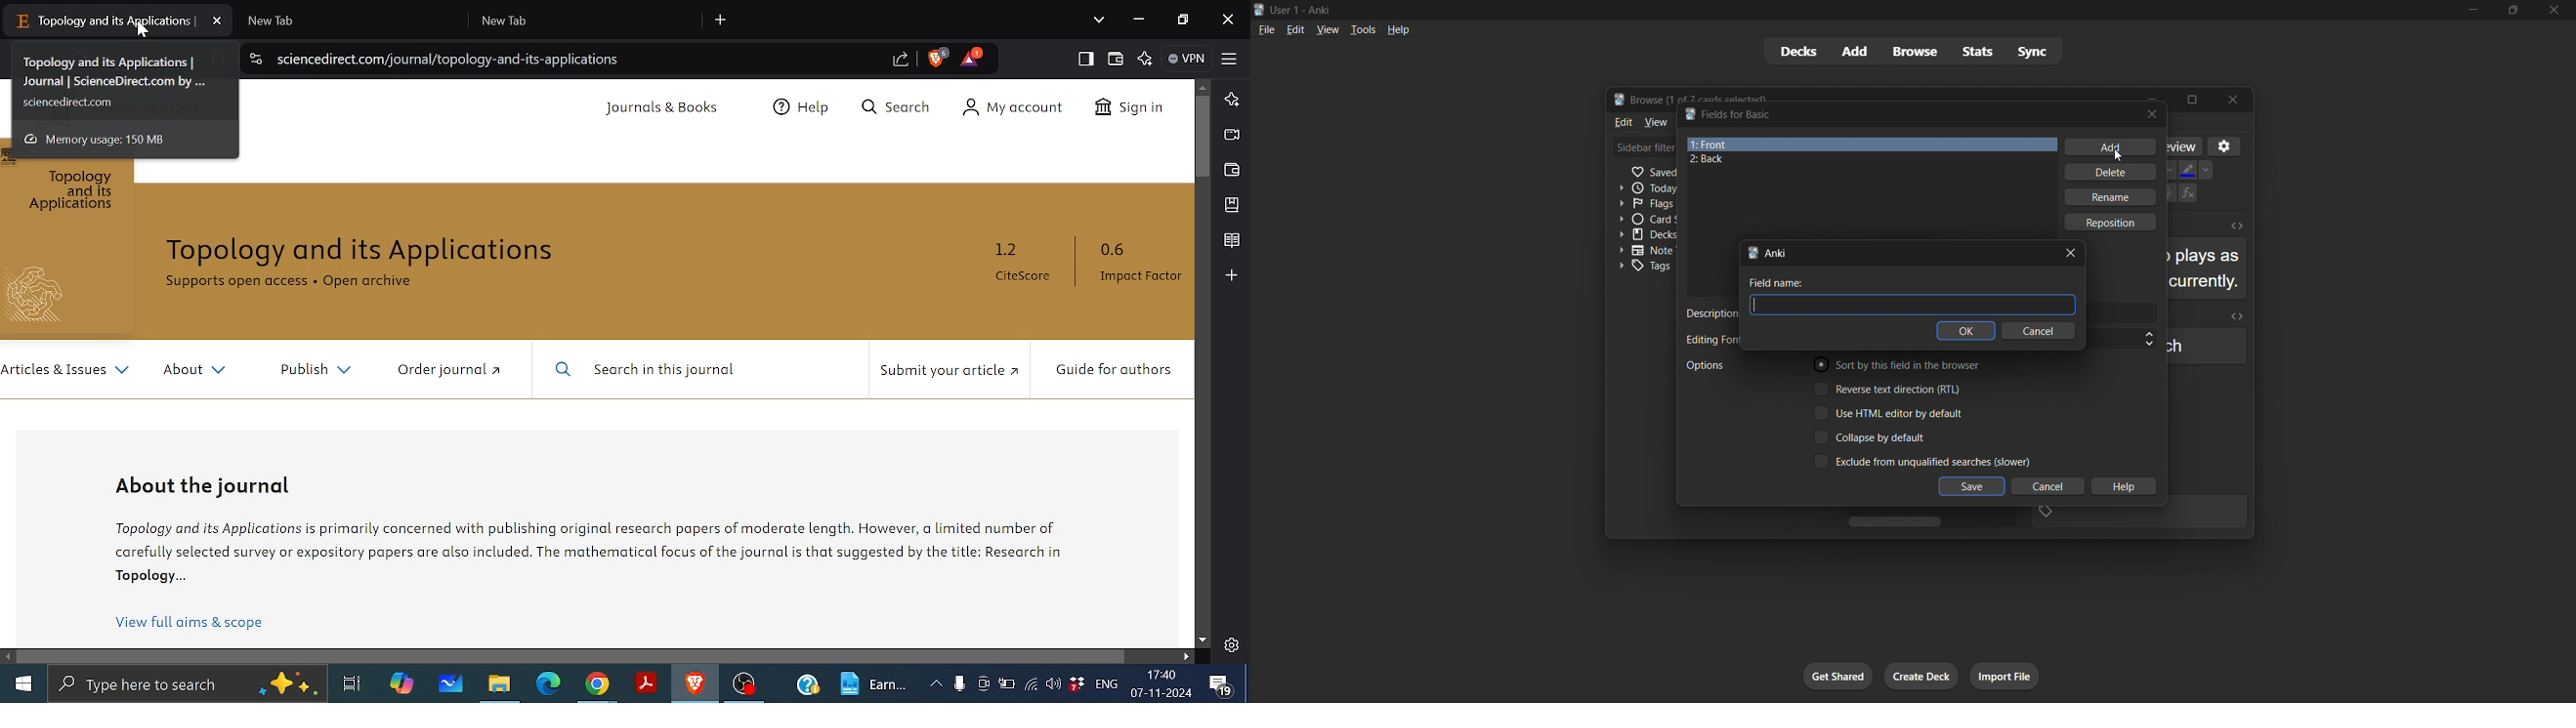  What do you see at coordinates (1895, 389) in the screenshot?
I see `Reverse text direction(RTL)` at bounding box center [1895, 389].